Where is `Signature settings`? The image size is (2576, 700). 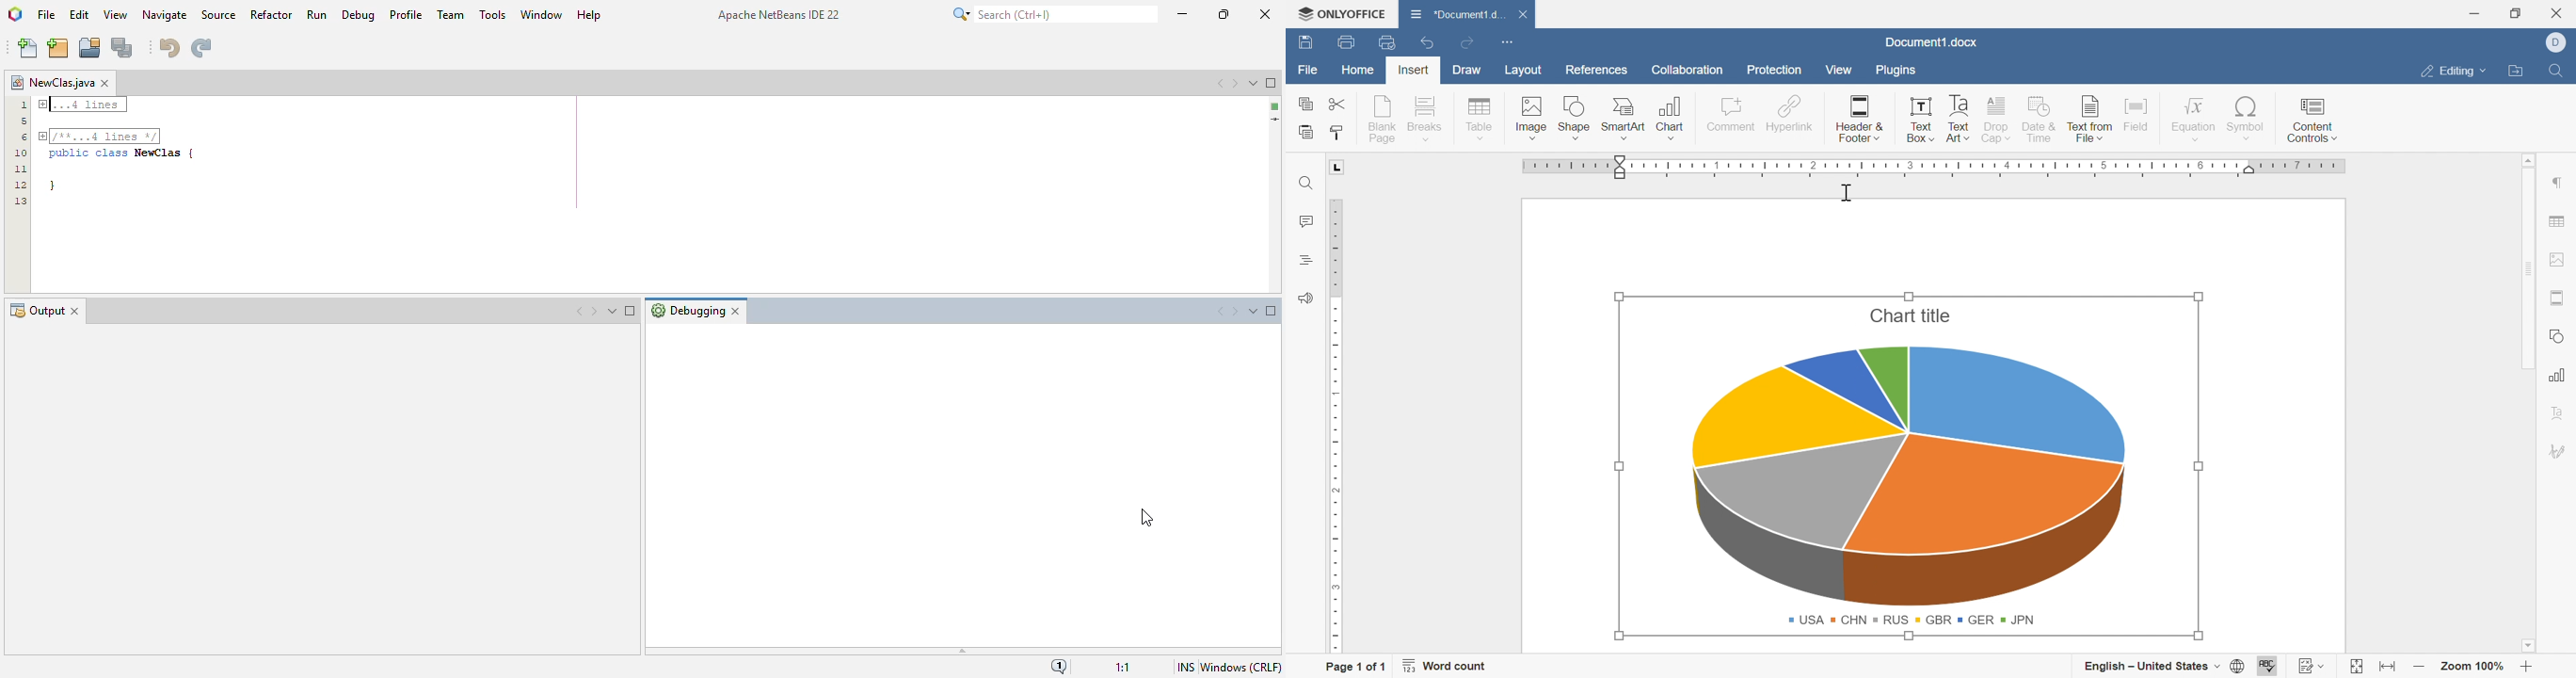
Signature settings is located at coordinates (2562, 450).